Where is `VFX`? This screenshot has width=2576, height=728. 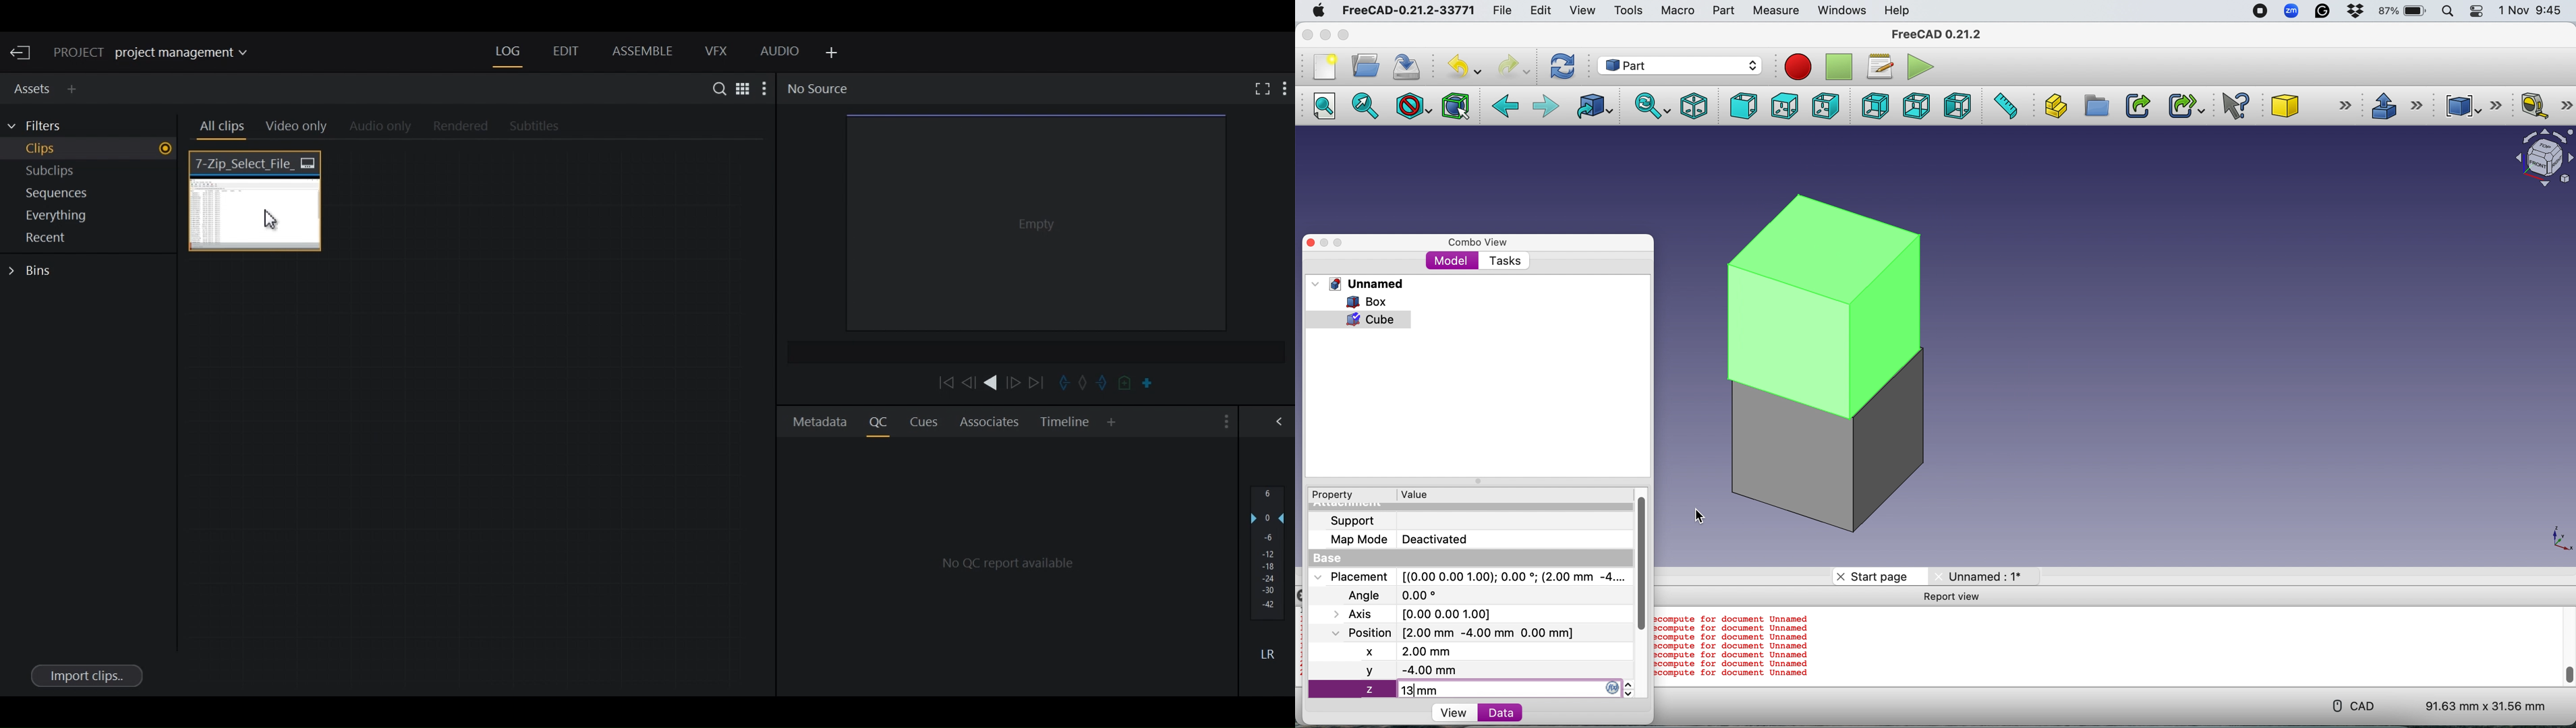
VFX is located at coordinates (717, 51).